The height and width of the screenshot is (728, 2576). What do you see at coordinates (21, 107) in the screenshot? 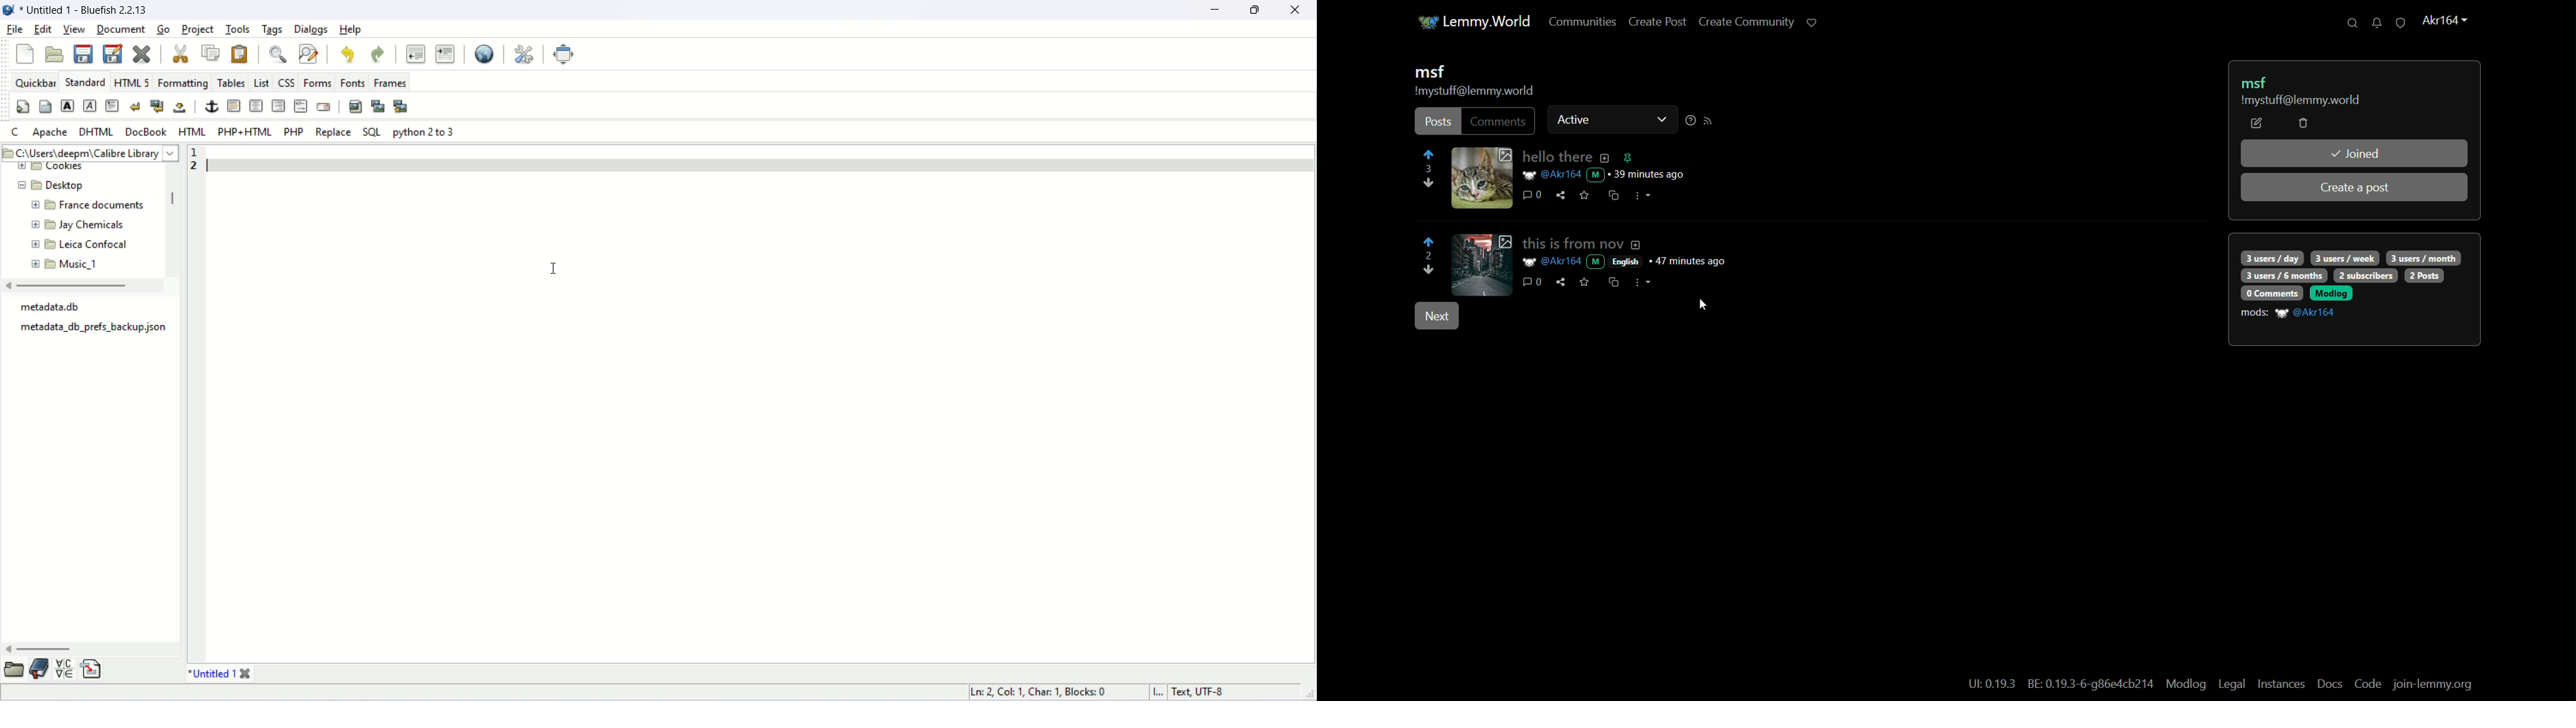
I see `quickstart` at bounding box center [21, 107].